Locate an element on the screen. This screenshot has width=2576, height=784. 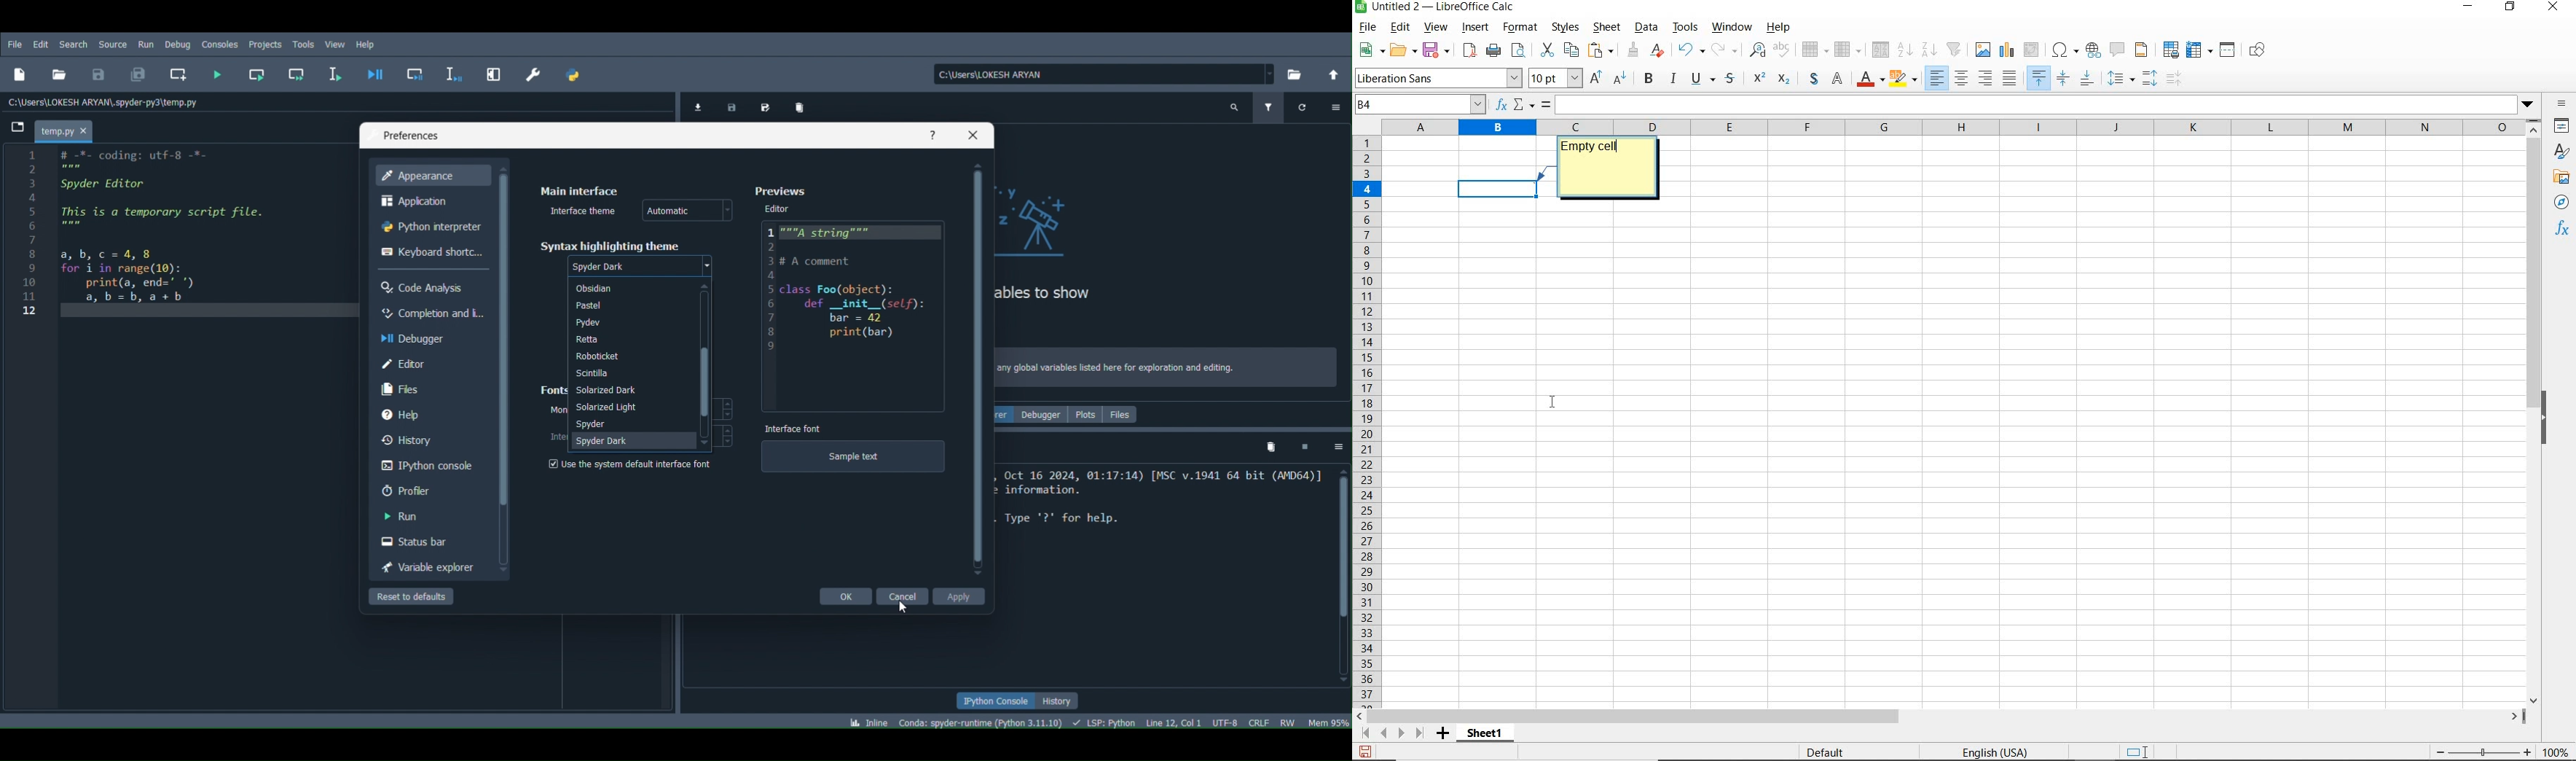
Remove all variables is located at coordinates (808, 108).